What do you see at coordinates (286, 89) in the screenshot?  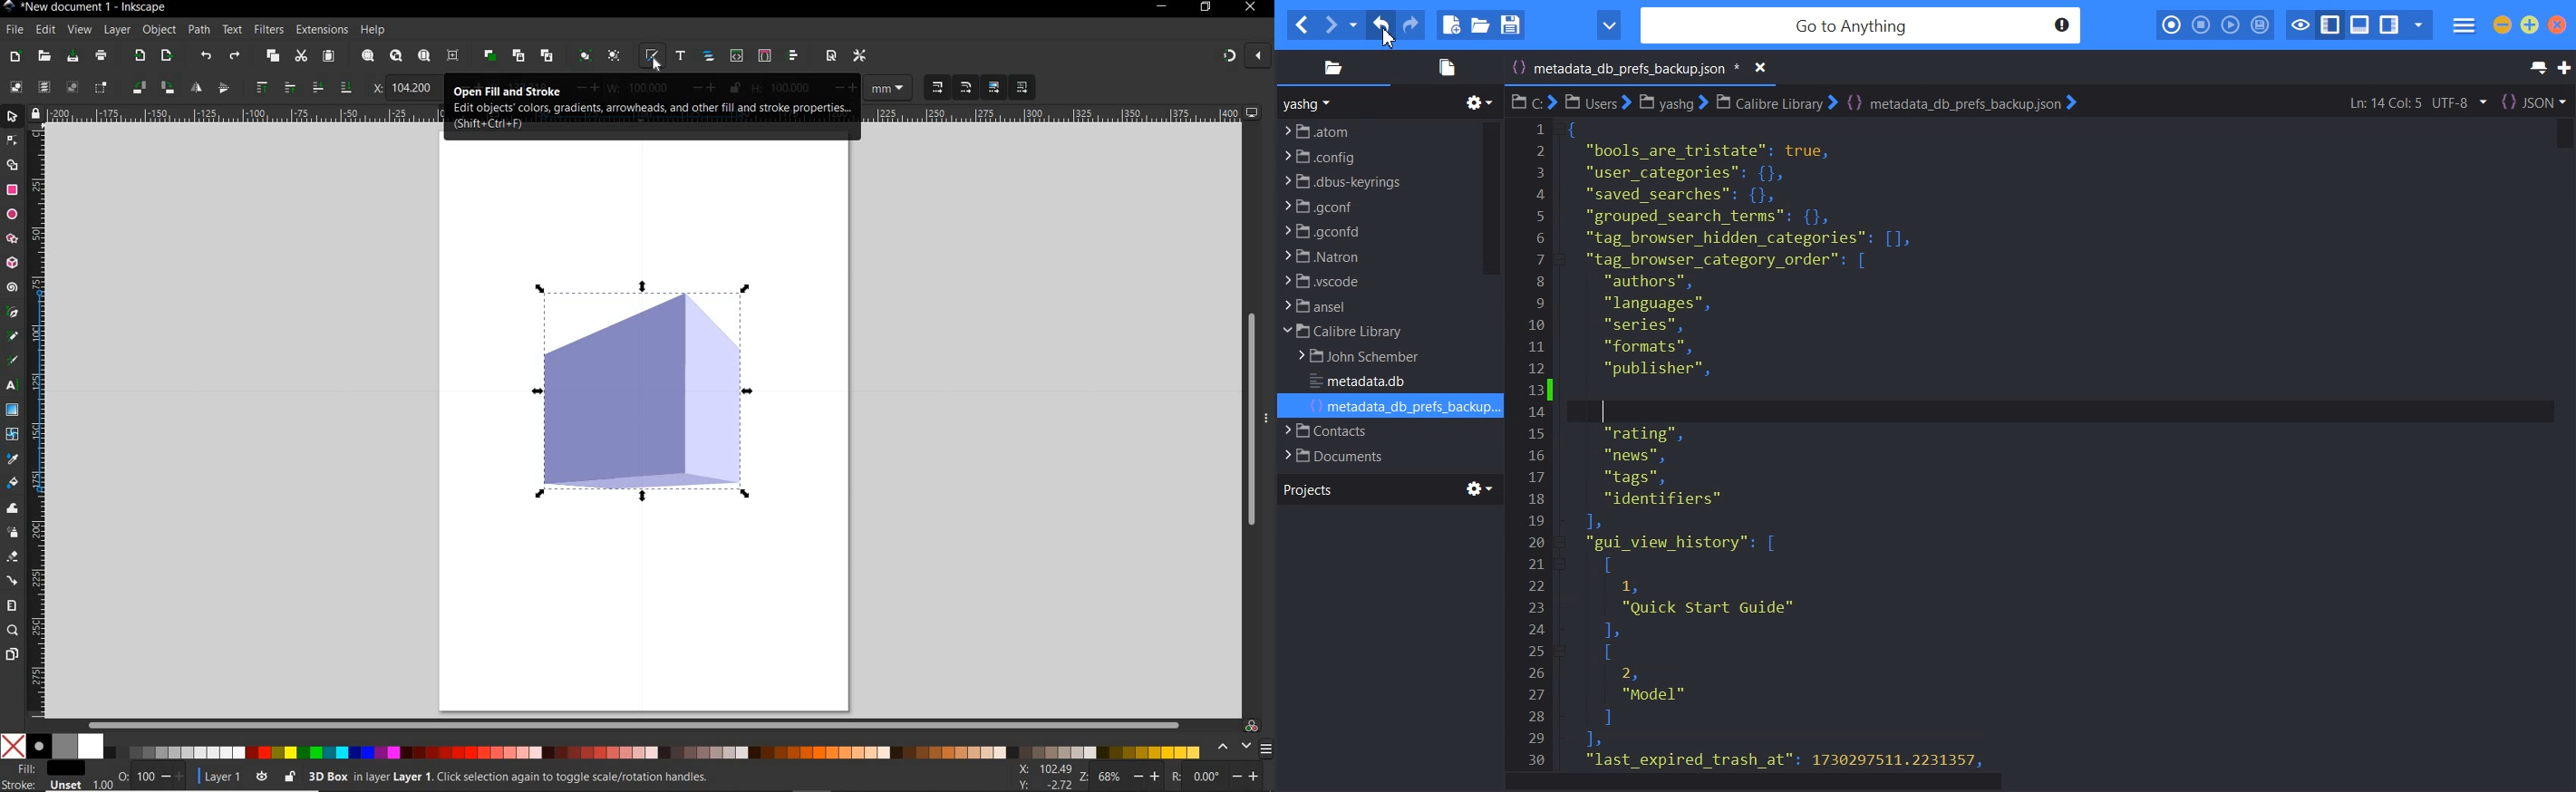 I see `RAISE SELECTION` at bounding box center [286, 89].